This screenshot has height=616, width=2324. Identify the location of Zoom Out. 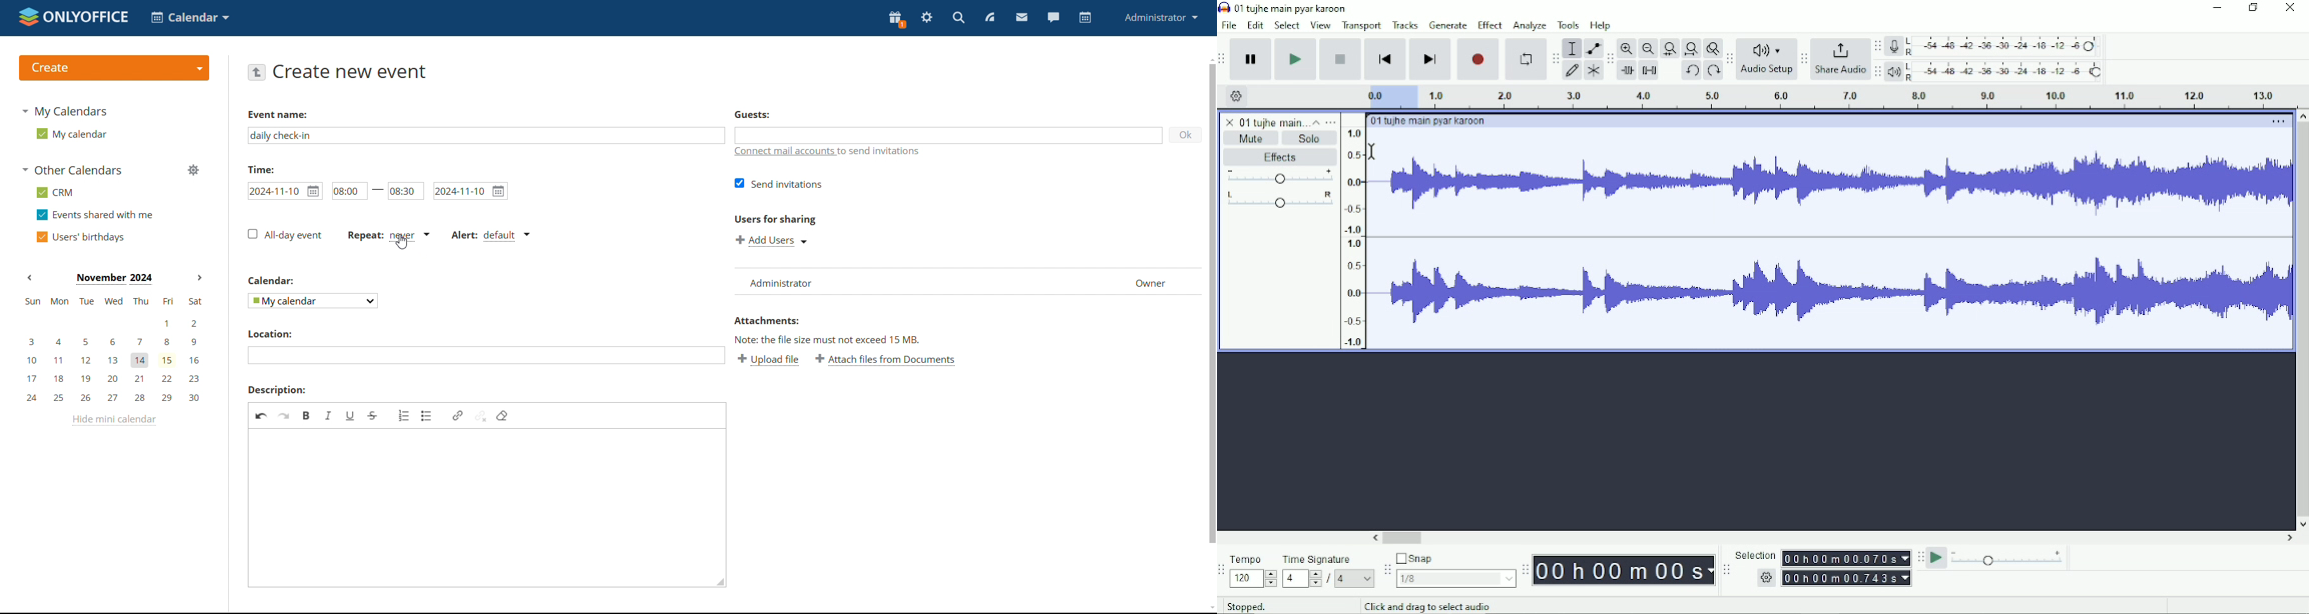
(1648, 49).